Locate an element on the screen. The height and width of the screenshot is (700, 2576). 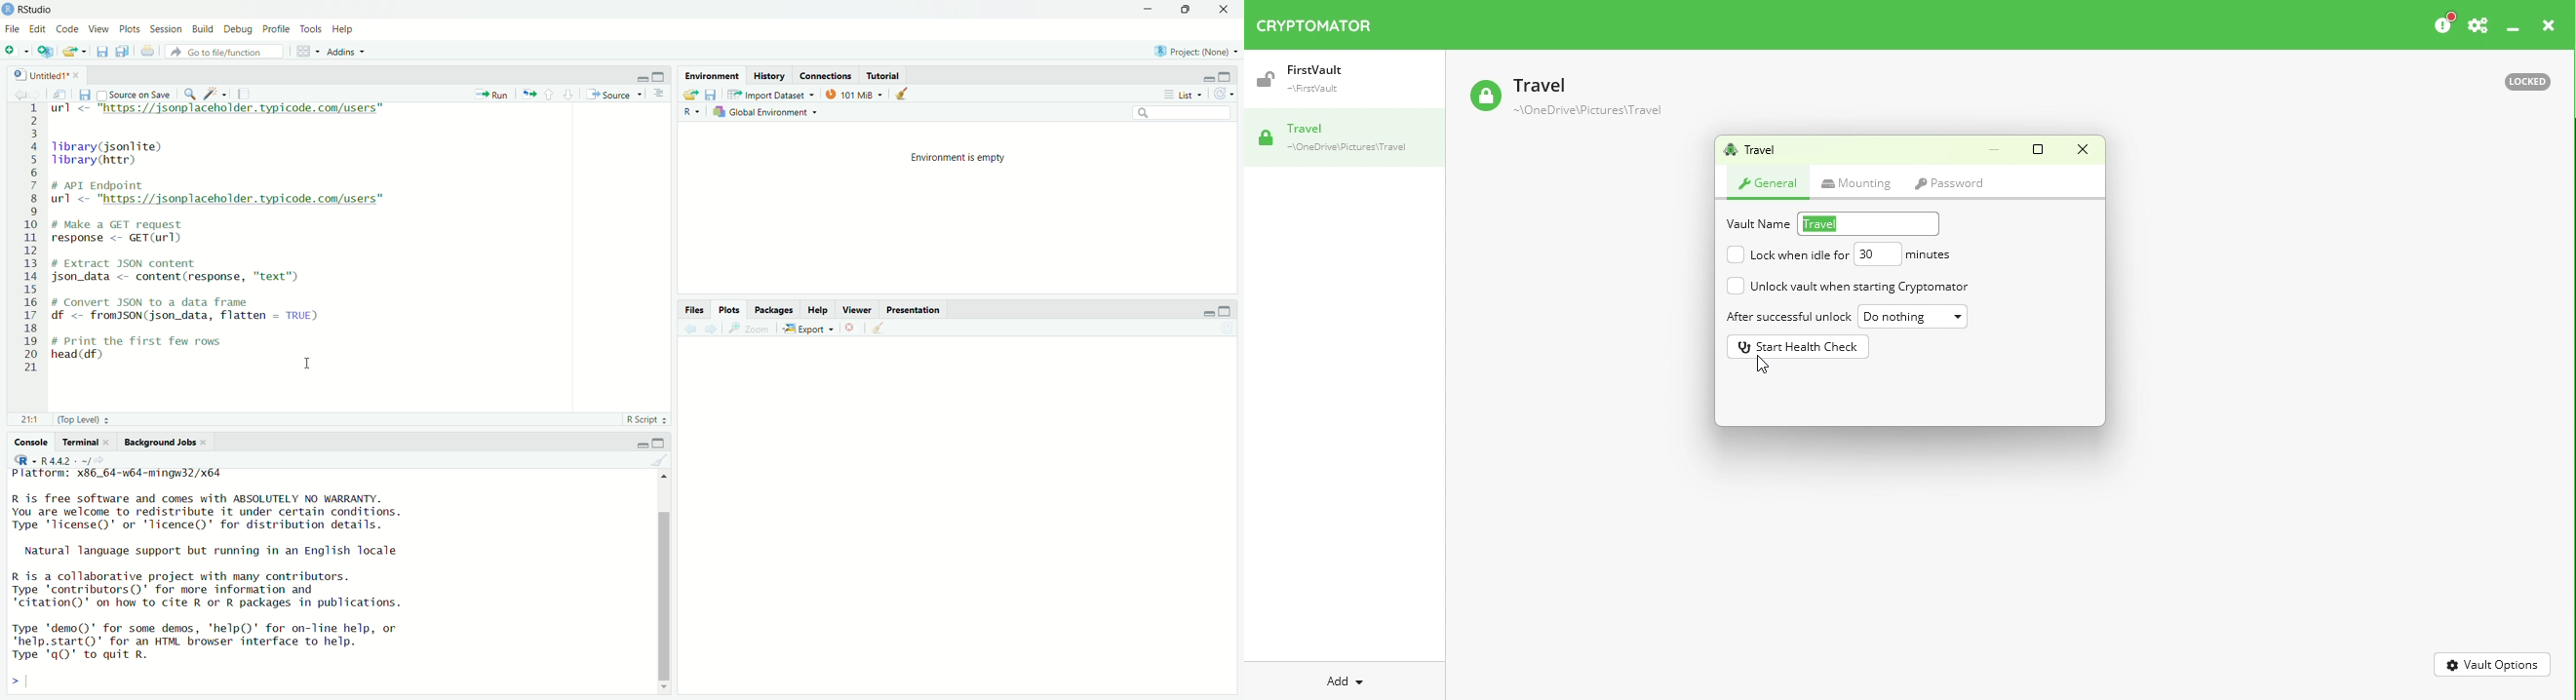
List  is located at coordinates (1181, 94).